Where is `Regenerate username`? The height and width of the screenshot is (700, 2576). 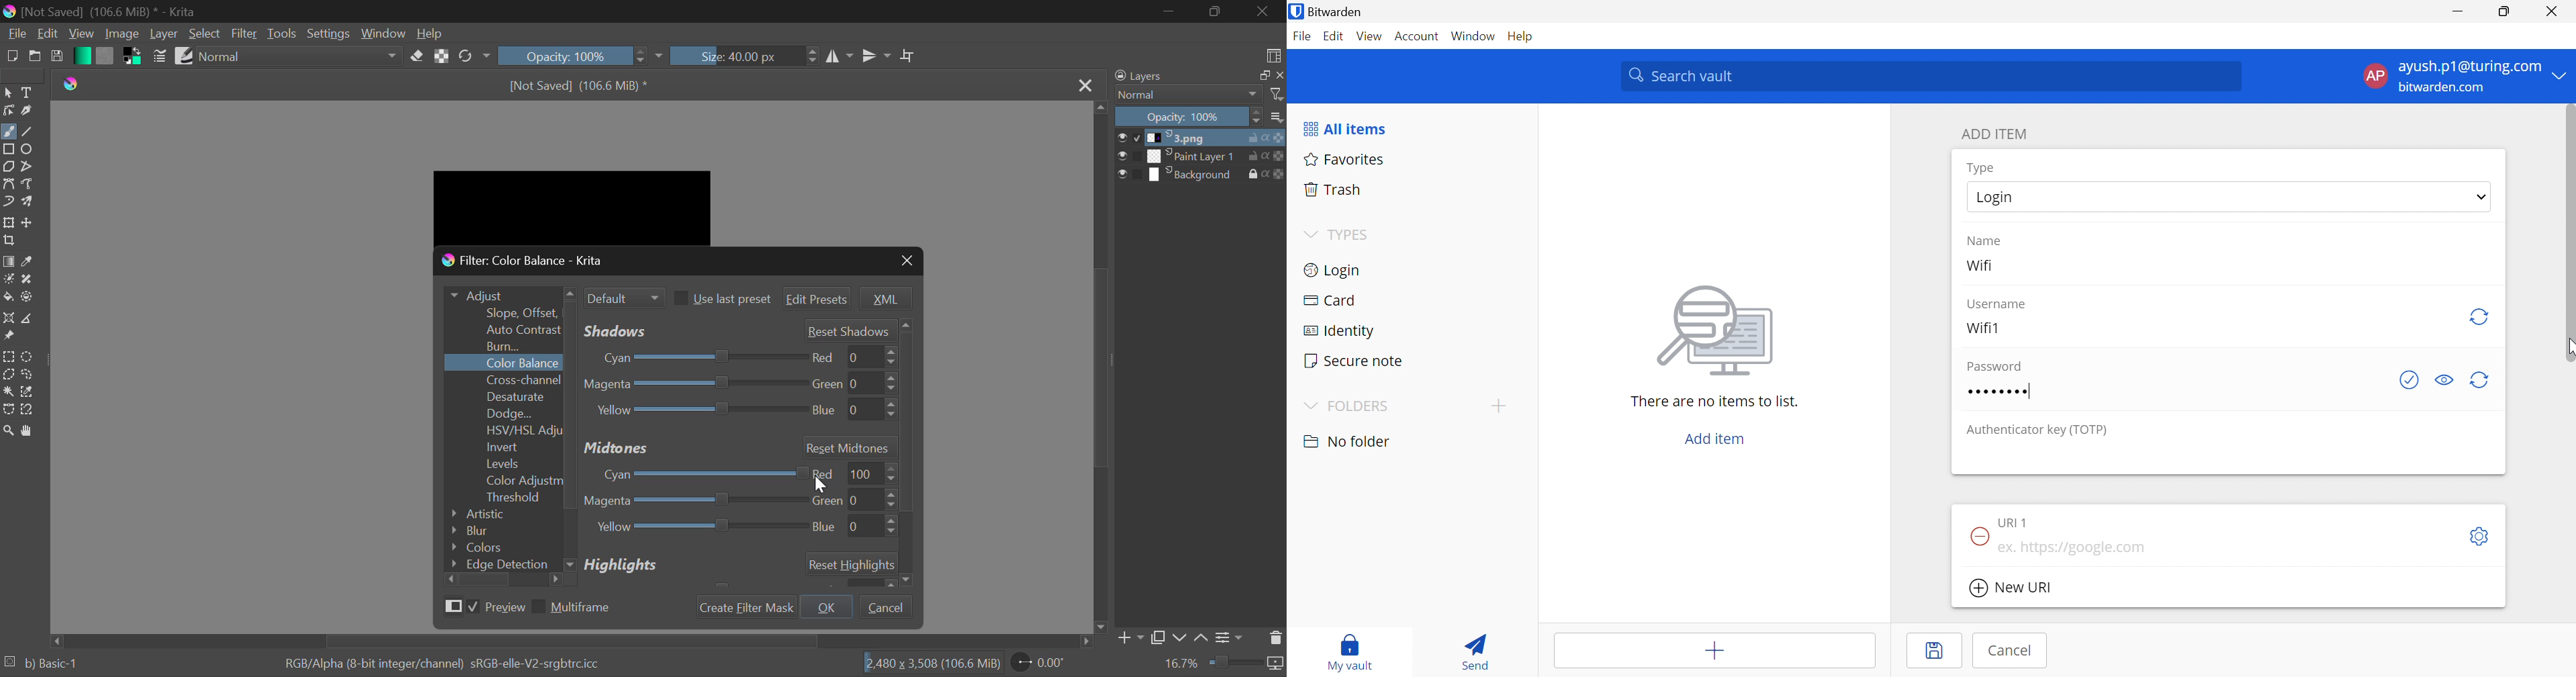
Regenerate username is located at coordinates (2479, 316).